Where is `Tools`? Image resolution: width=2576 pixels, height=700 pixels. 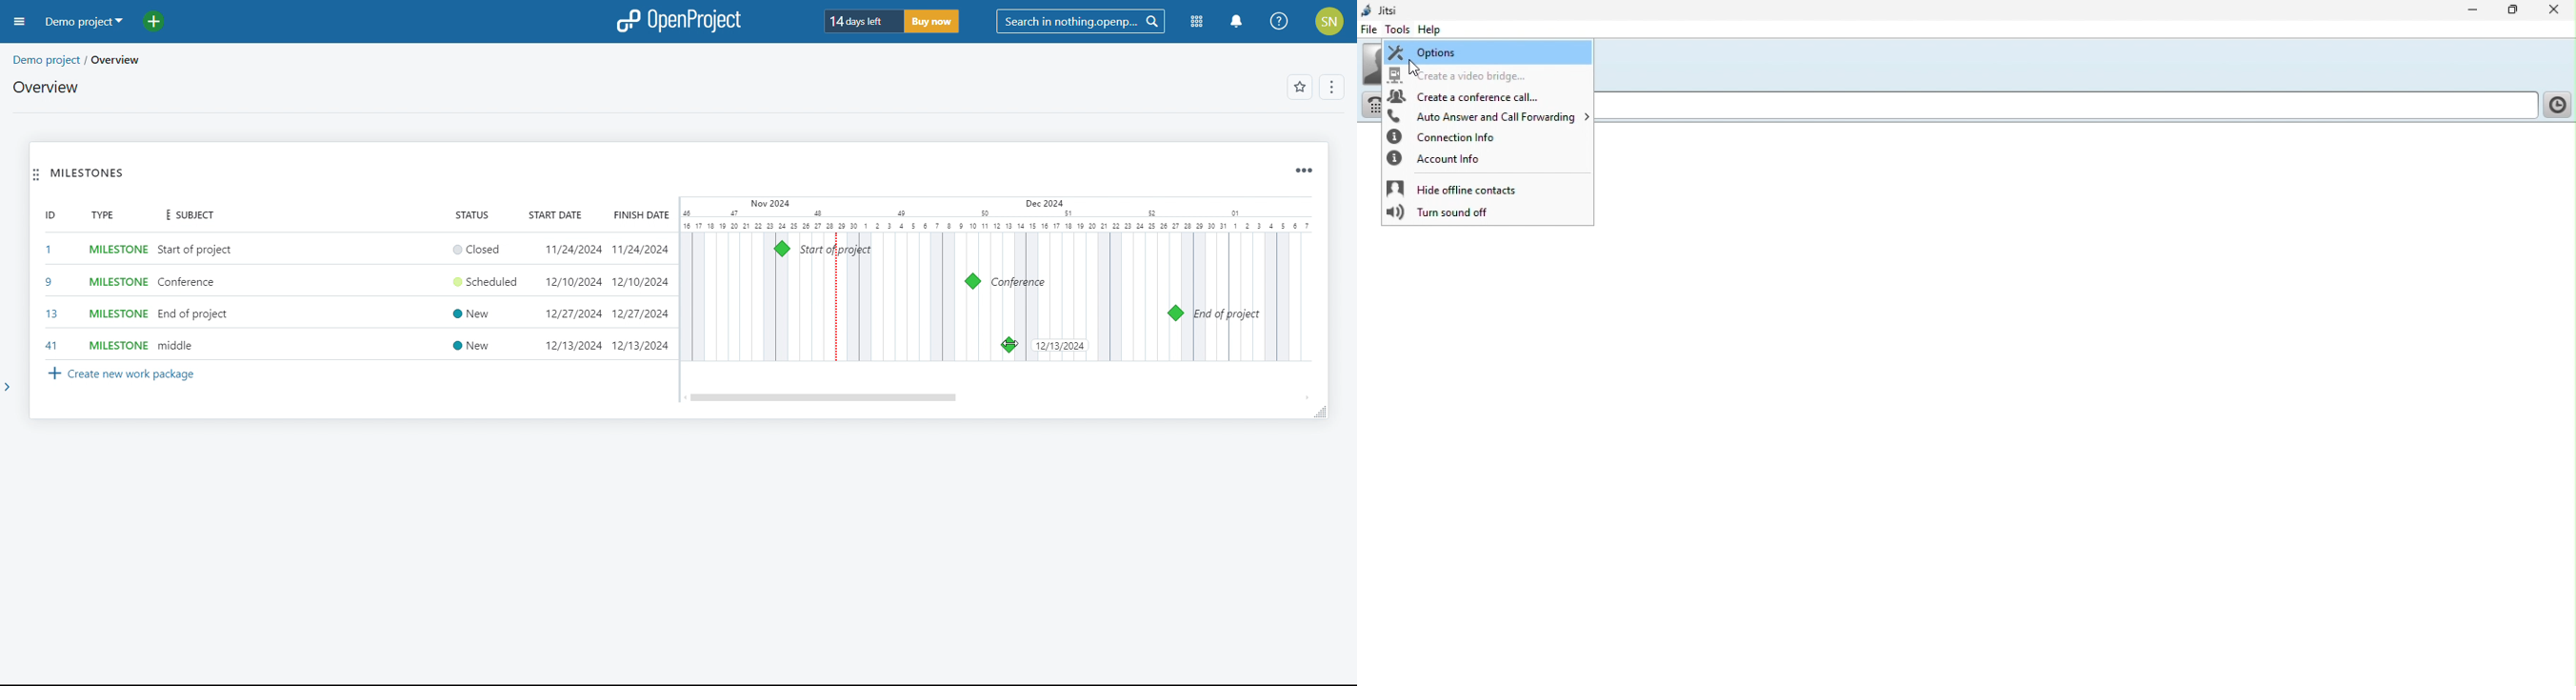 Tools is located at coordinates (1397, 30).